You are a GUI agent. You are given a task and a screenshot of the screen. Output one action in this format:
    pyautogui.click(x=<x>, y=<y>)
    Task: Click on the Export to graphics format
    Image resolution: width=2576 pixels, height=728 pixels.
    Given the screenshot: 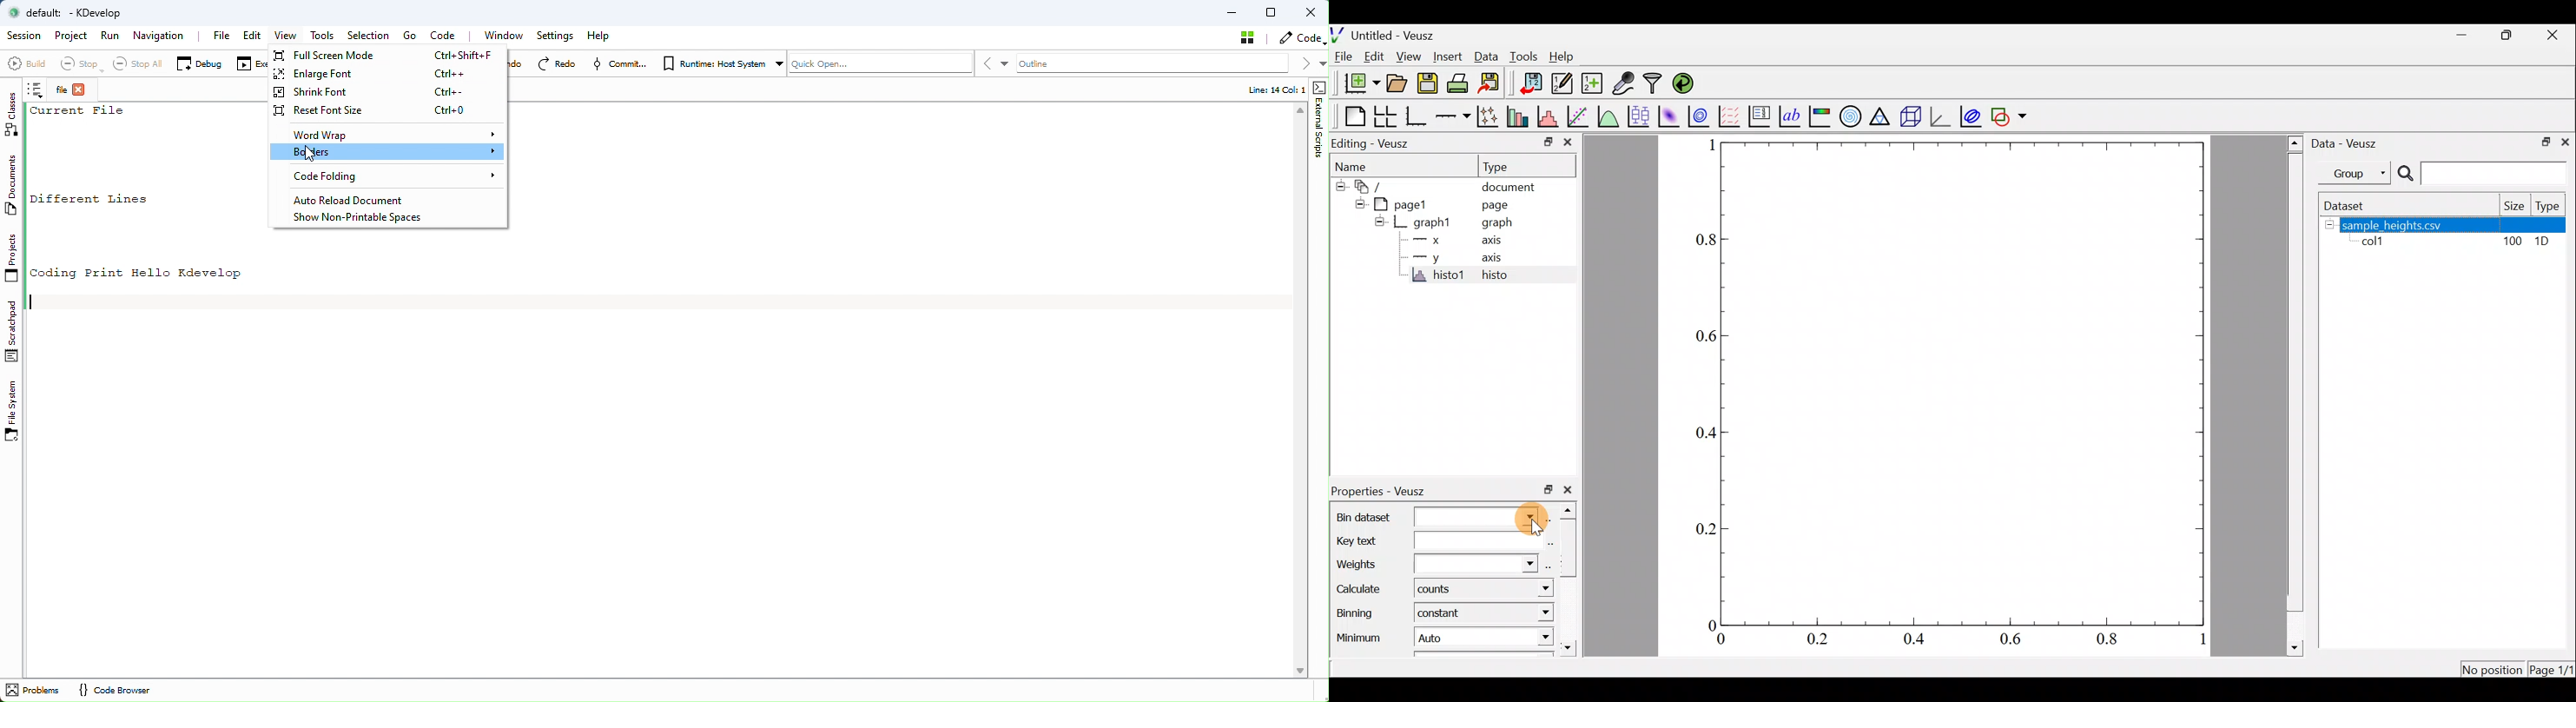 What is the action you would take?
    pyautogui.click(x=1493, y=84)
    